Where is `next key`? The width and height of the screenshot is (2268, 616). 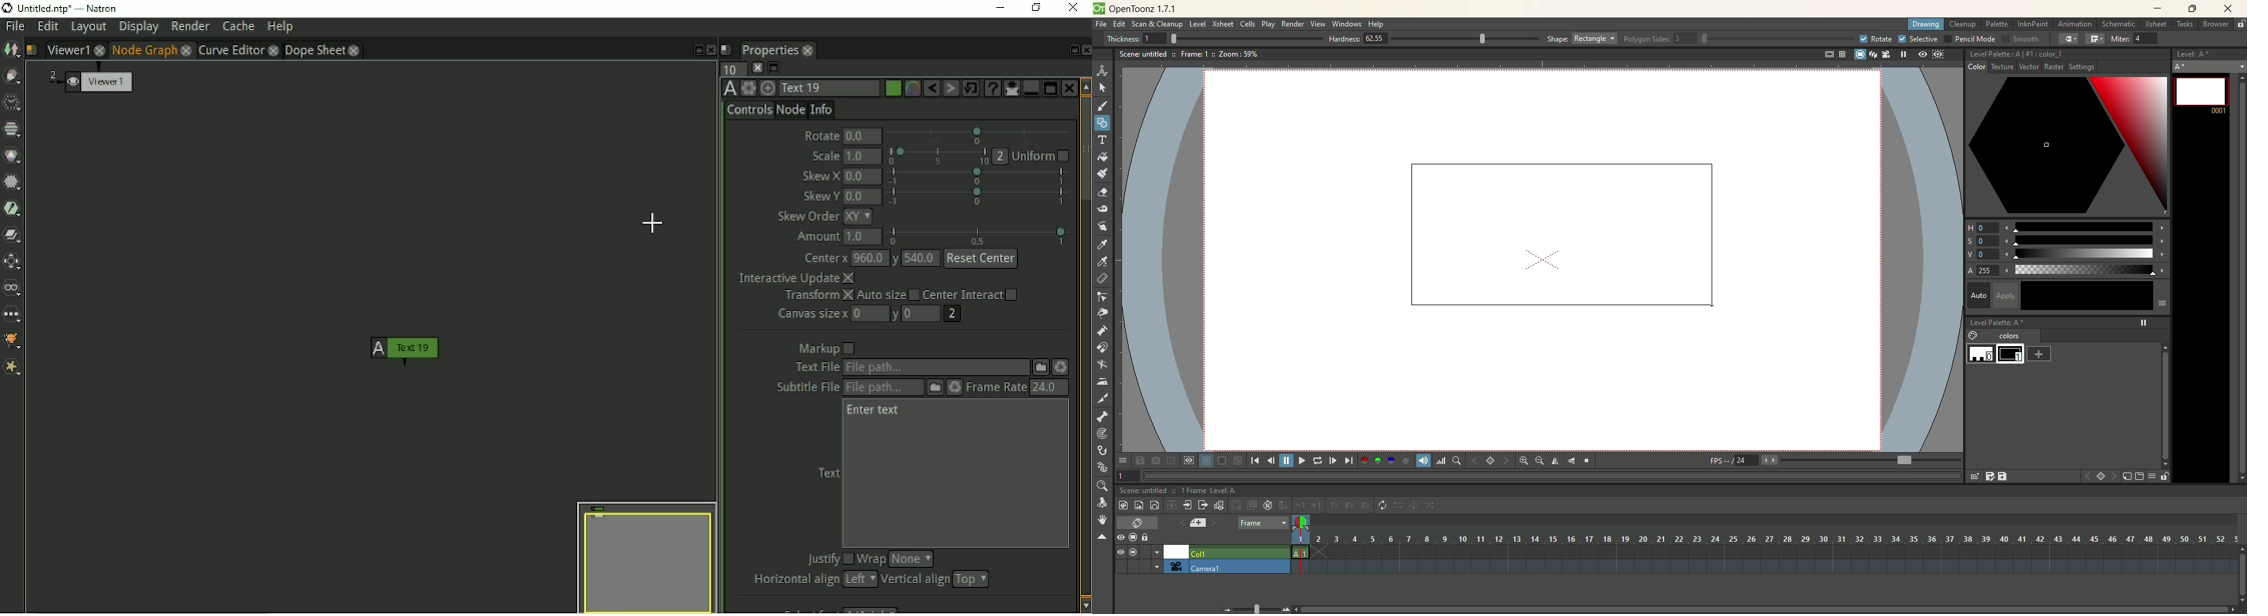
next key is located at coordinates (1506, 461).